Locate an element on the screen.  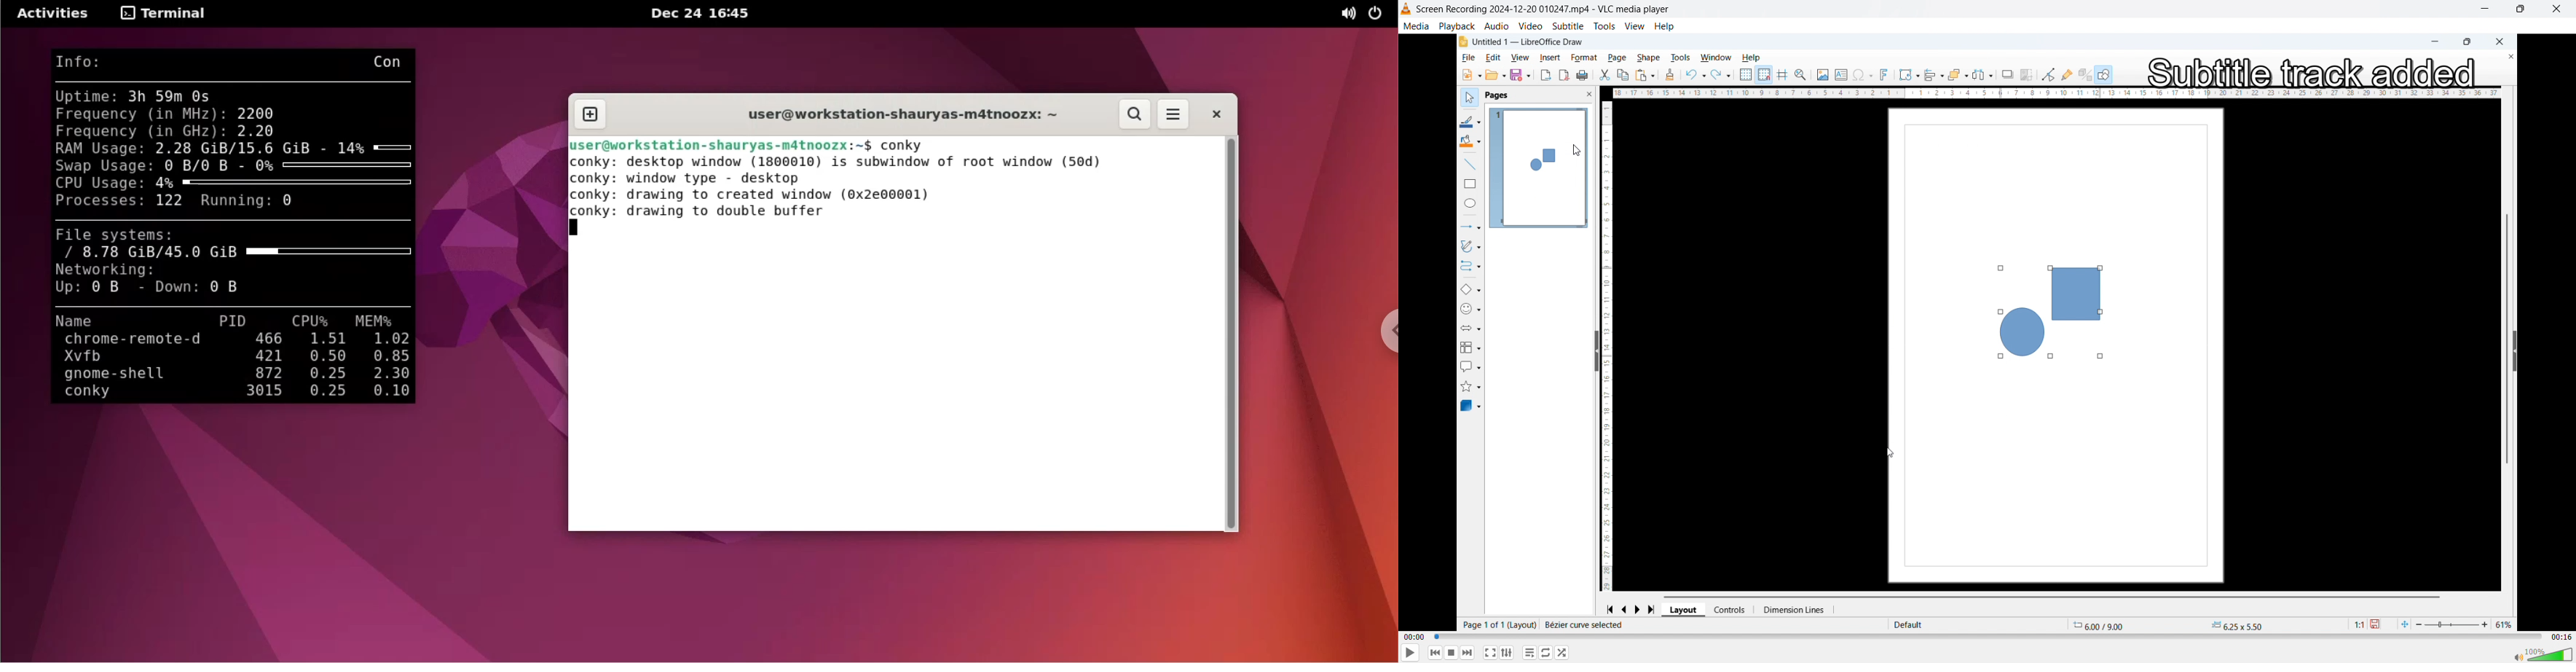
page preview is located at coordinates (1538, 168).